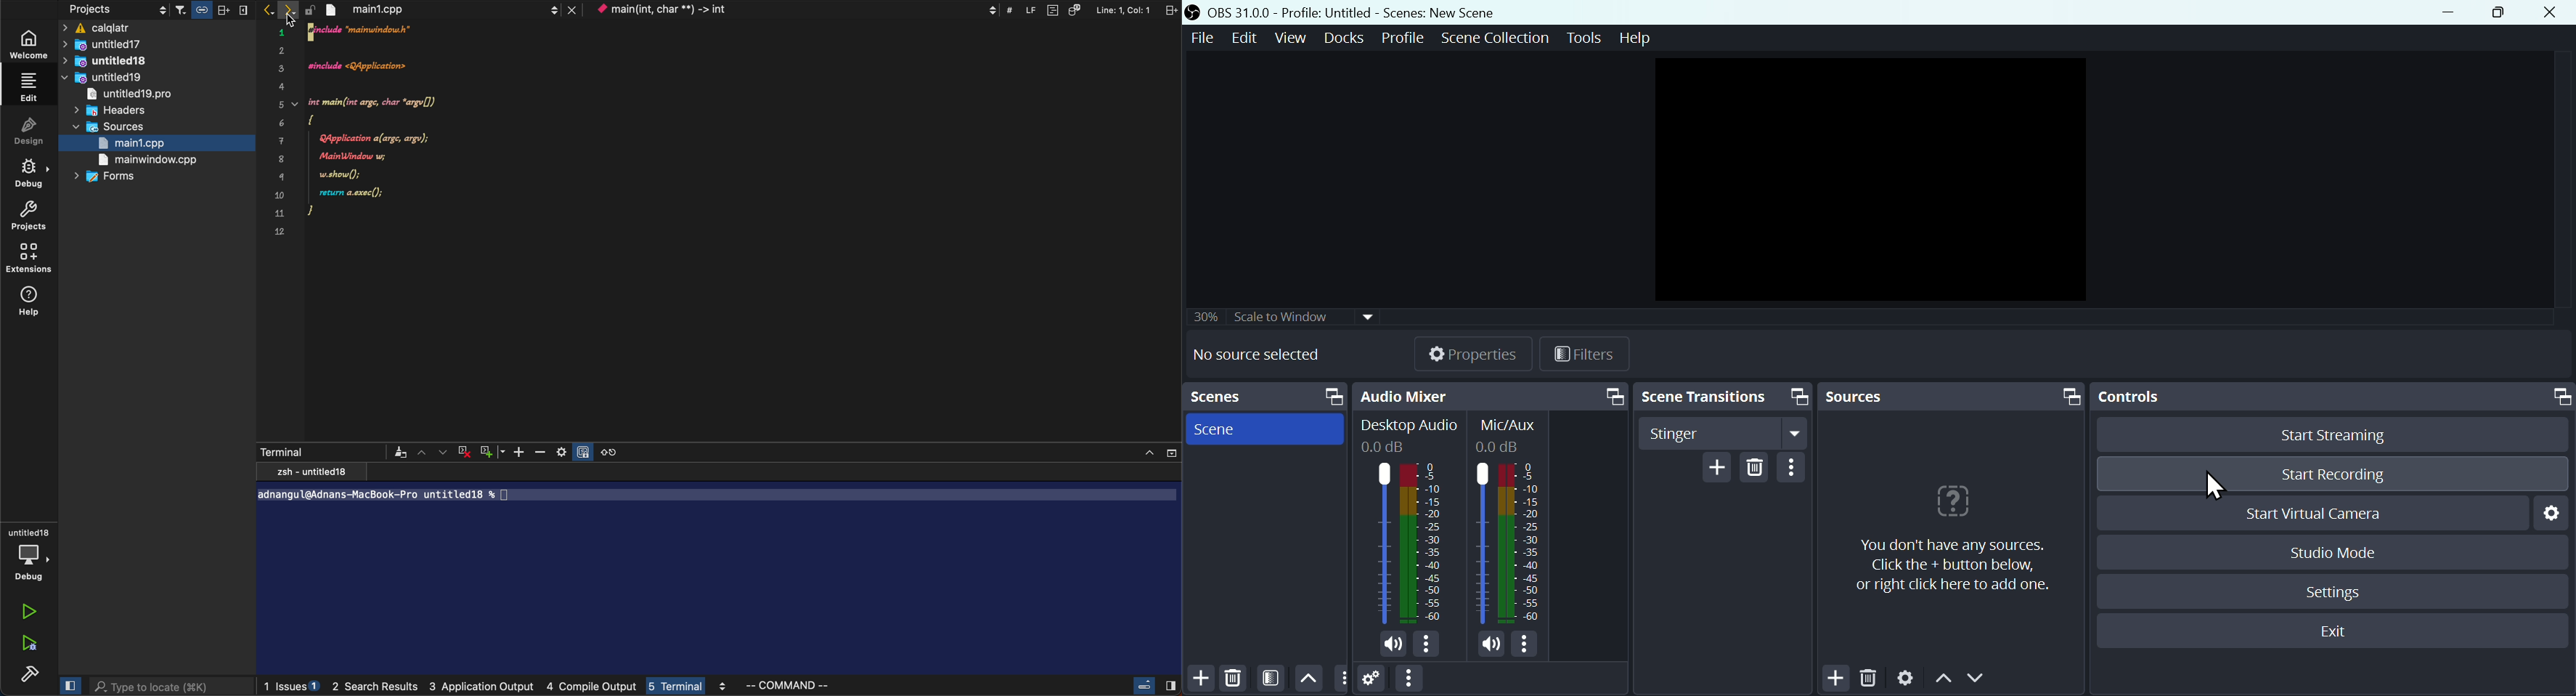 This screenshot has width=2576, height=700. What do you see at coordinates (2347, 435) in the screenshot?
I see `Start streaming ` at bounding box center [2347, 435].